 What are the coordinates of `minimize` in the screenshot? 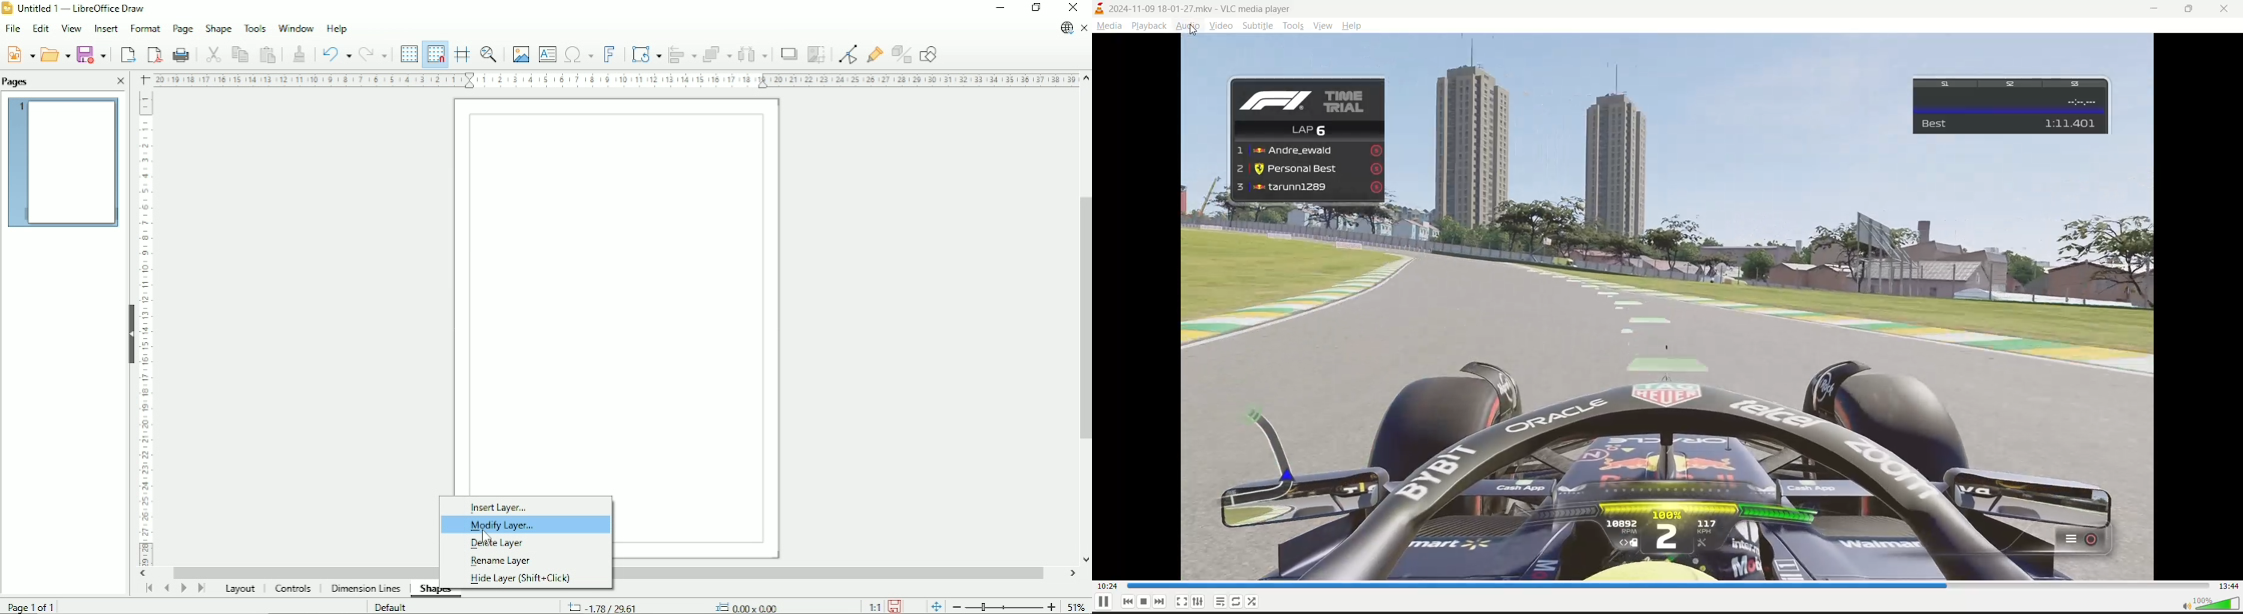 It's located at (2159, 9).